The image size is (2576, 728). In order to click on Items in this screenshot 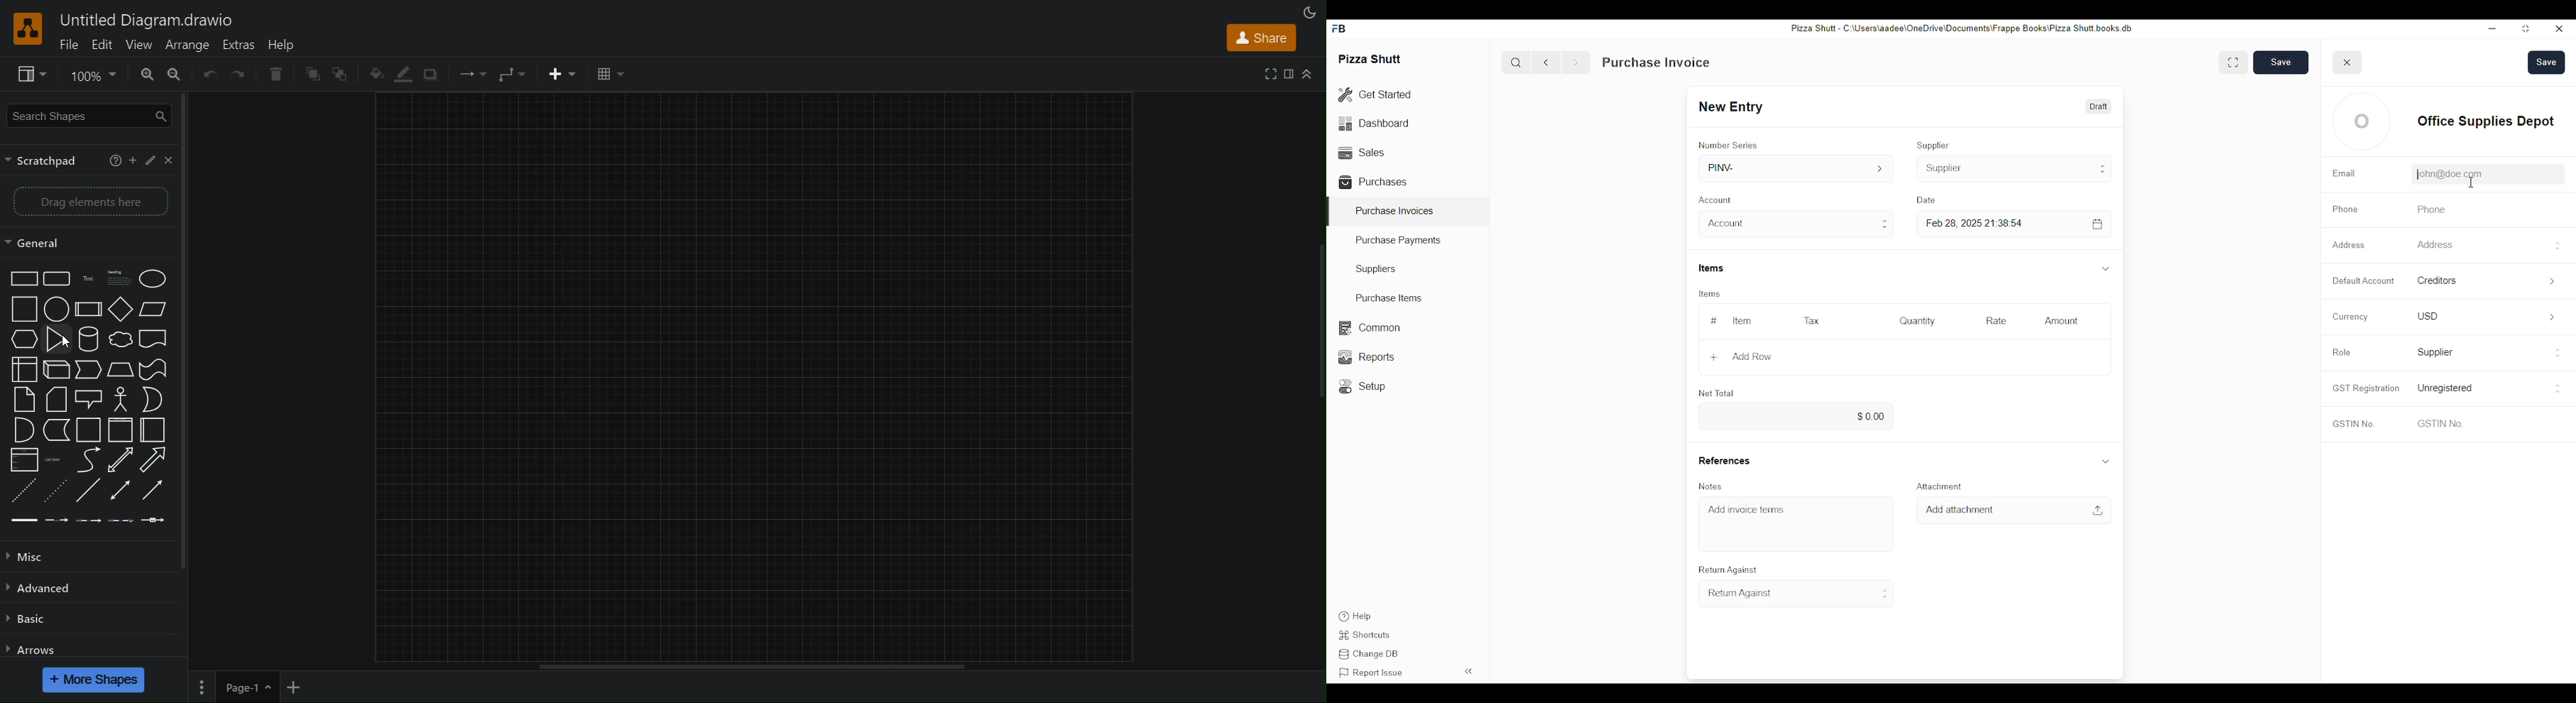, I will do `click(1708, 294)`.